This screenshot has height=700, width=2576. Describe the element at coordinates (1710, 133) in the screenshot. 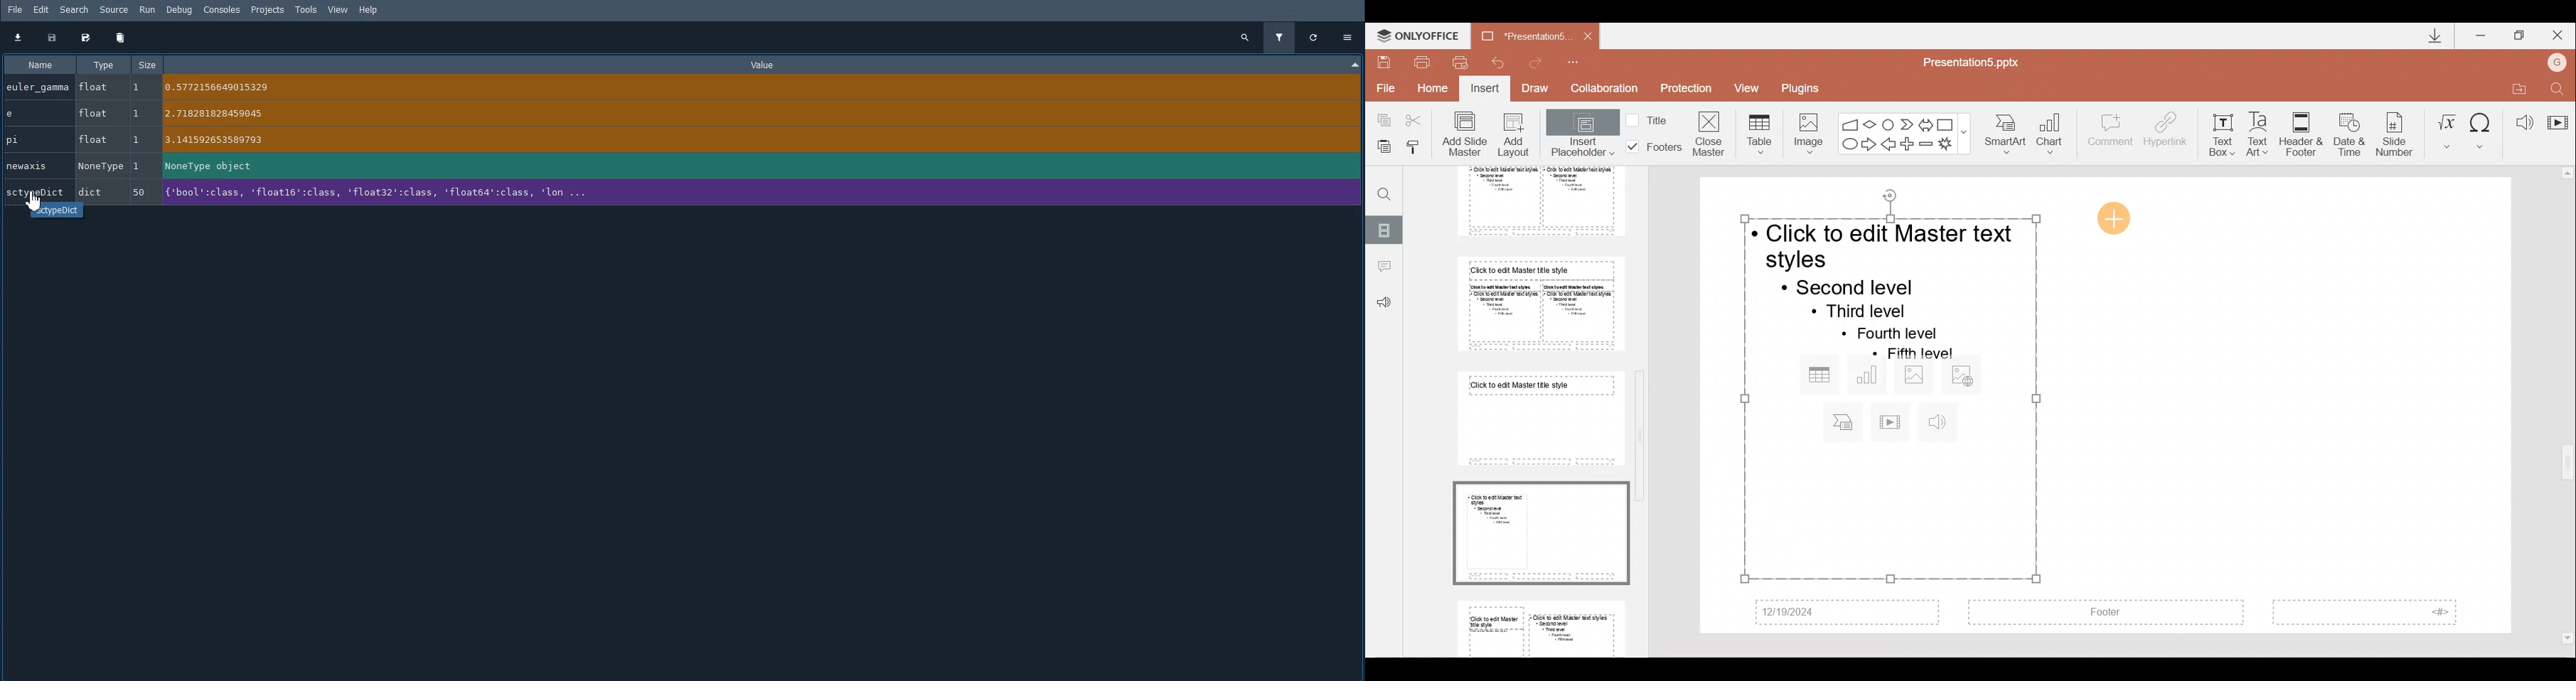

I see `Close masters` at that location.